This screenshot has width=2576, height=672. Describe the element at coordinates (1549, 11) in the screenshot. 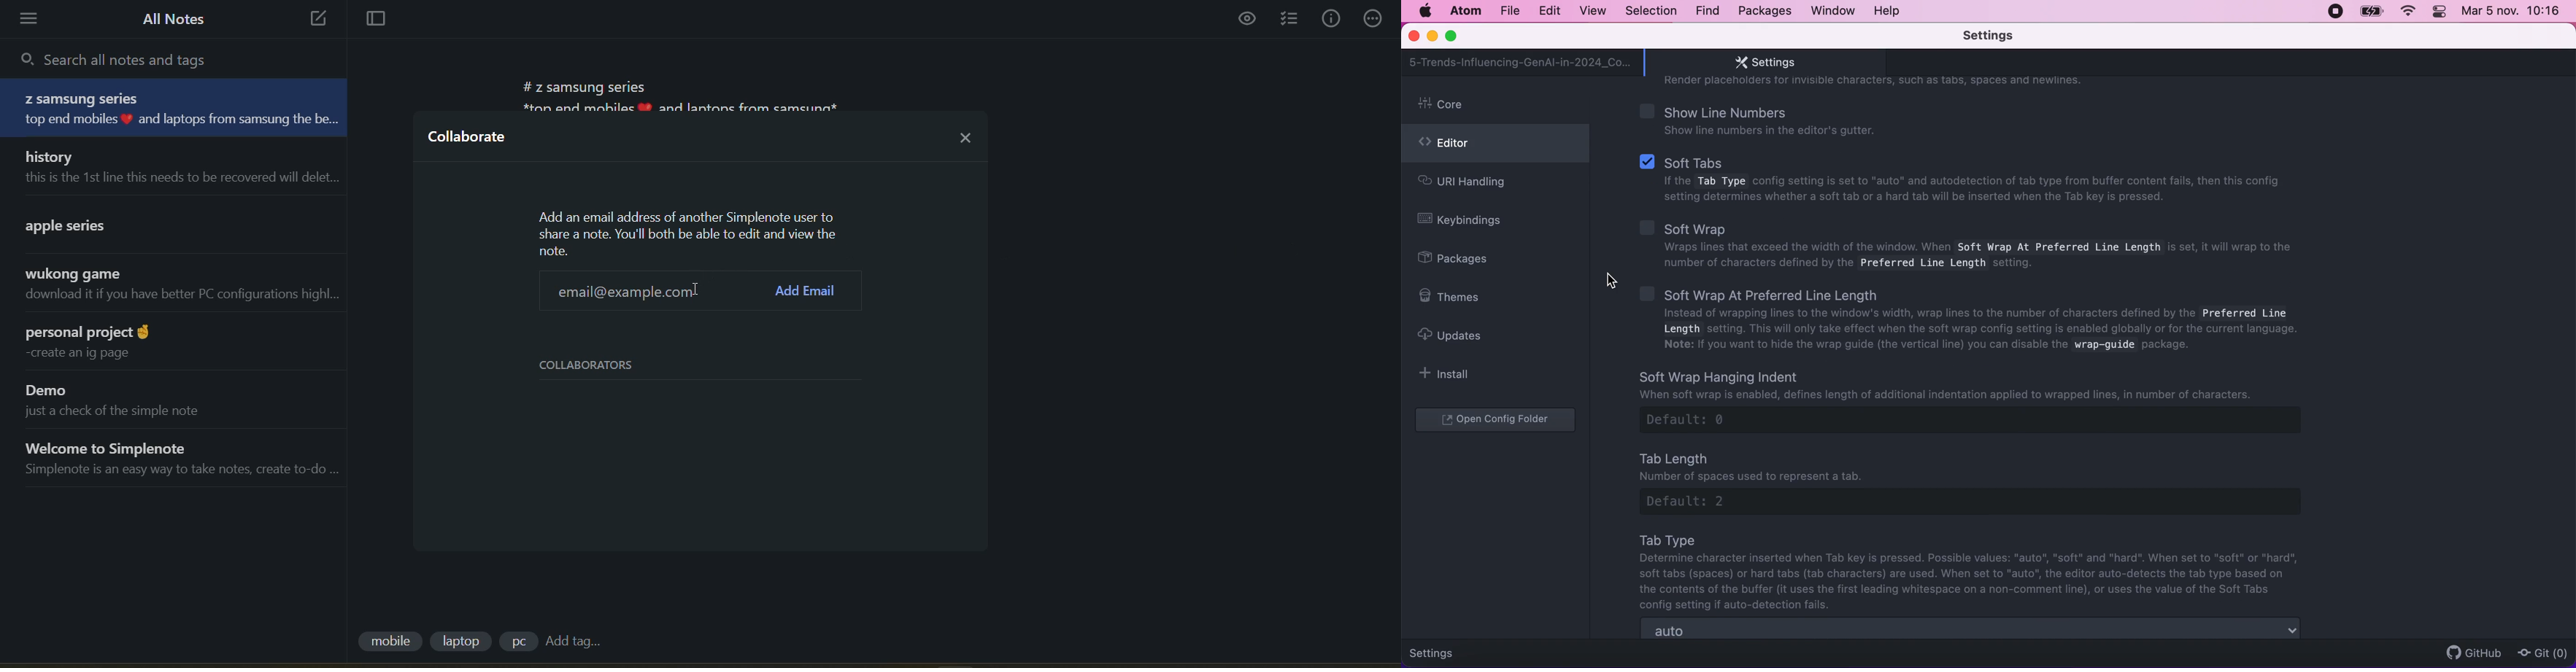

I see `edit` at that location.